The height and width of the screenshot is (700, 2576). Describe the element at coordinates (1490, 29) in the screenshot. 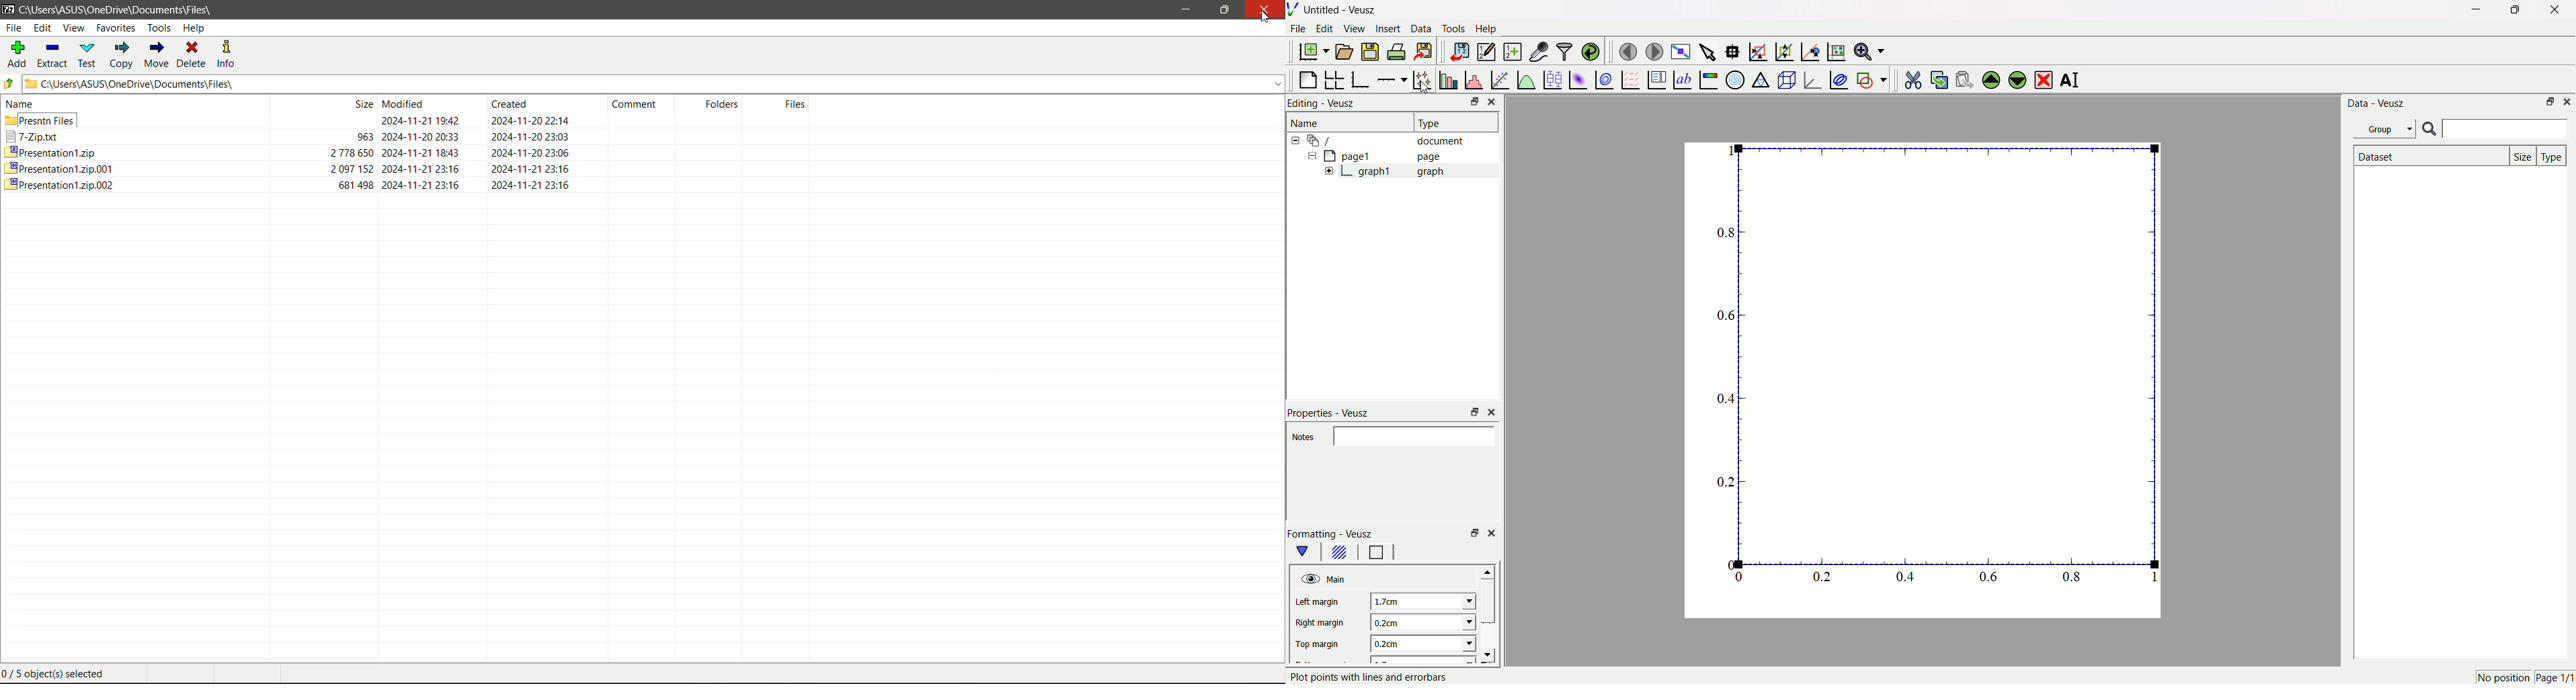

I see `Help` at that location.